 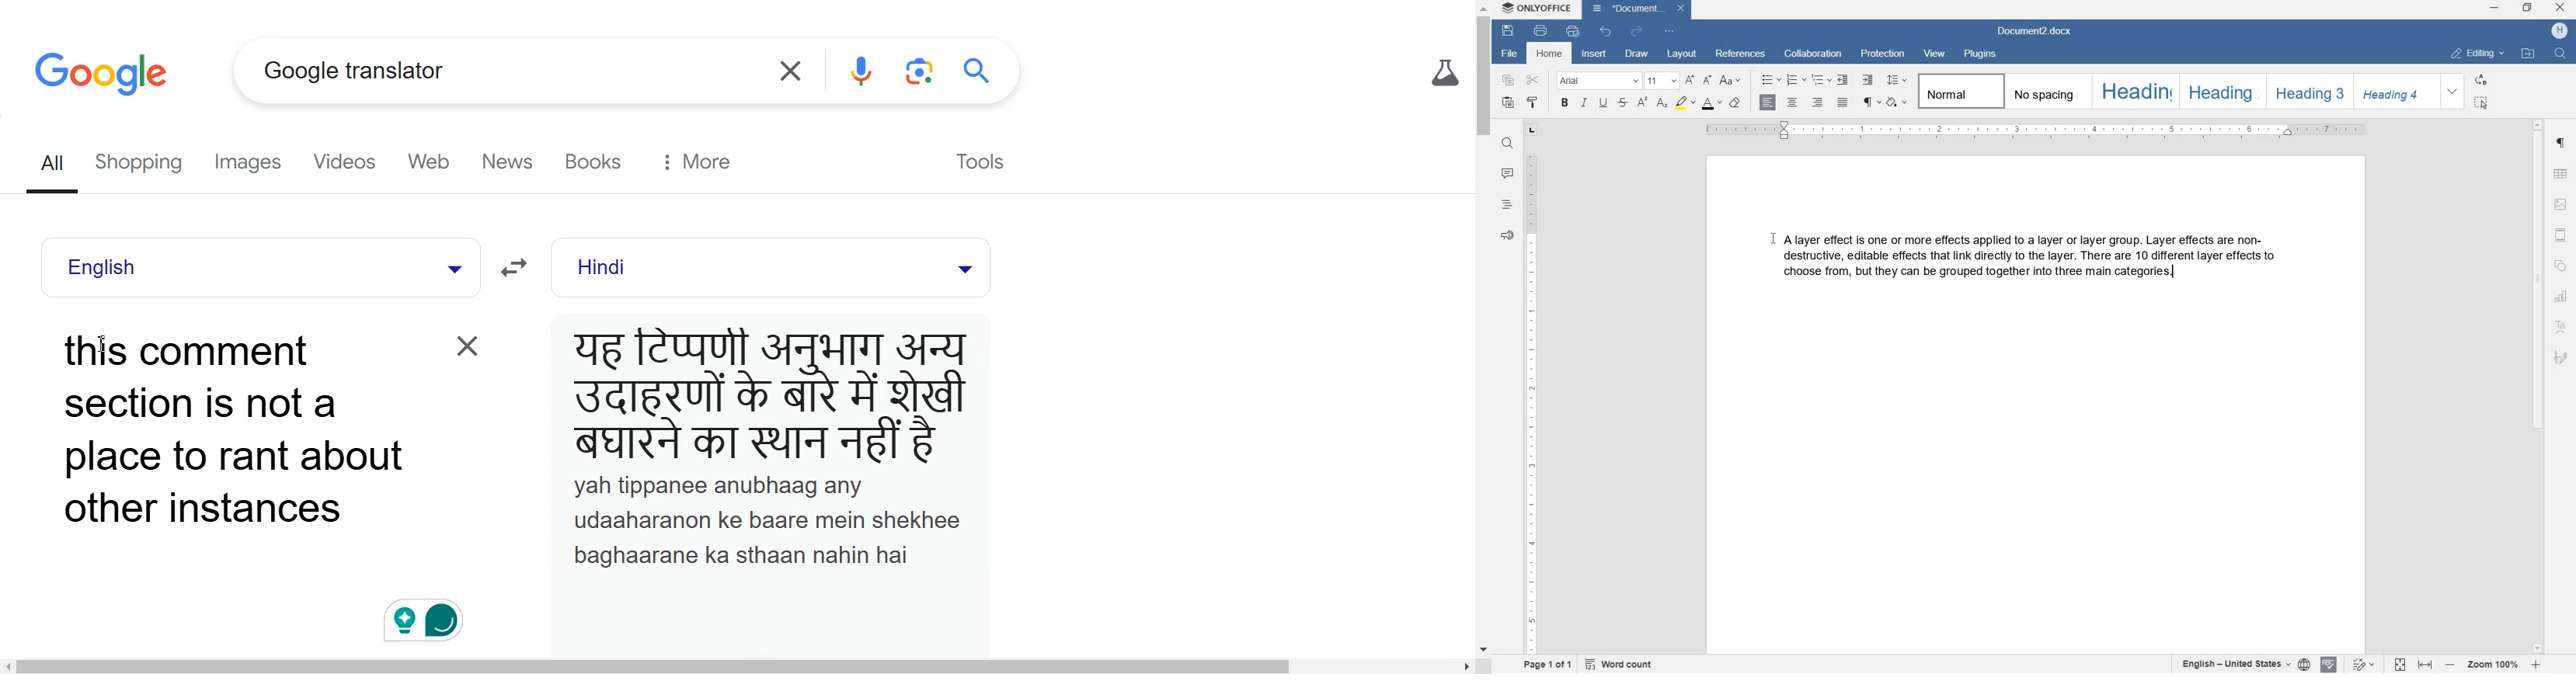 What do you see at coordinates (2540, 385) in the screenshot?
I see `scrollbar` at bounding box center [2540, 385].